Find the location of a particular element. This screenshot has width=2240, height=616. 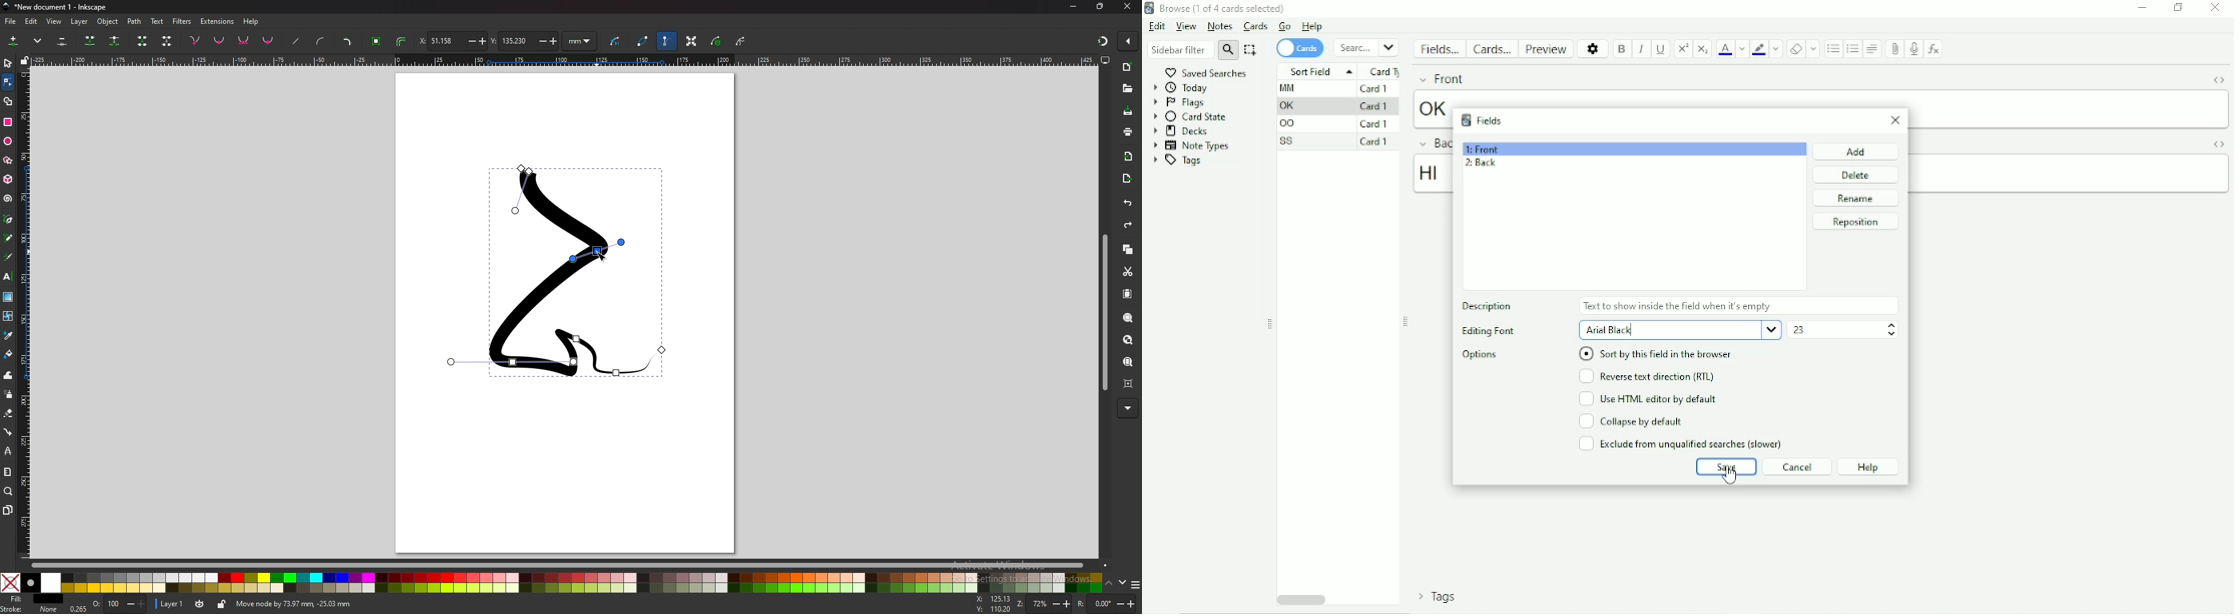

Tags is located at coordinates (1183, 161).